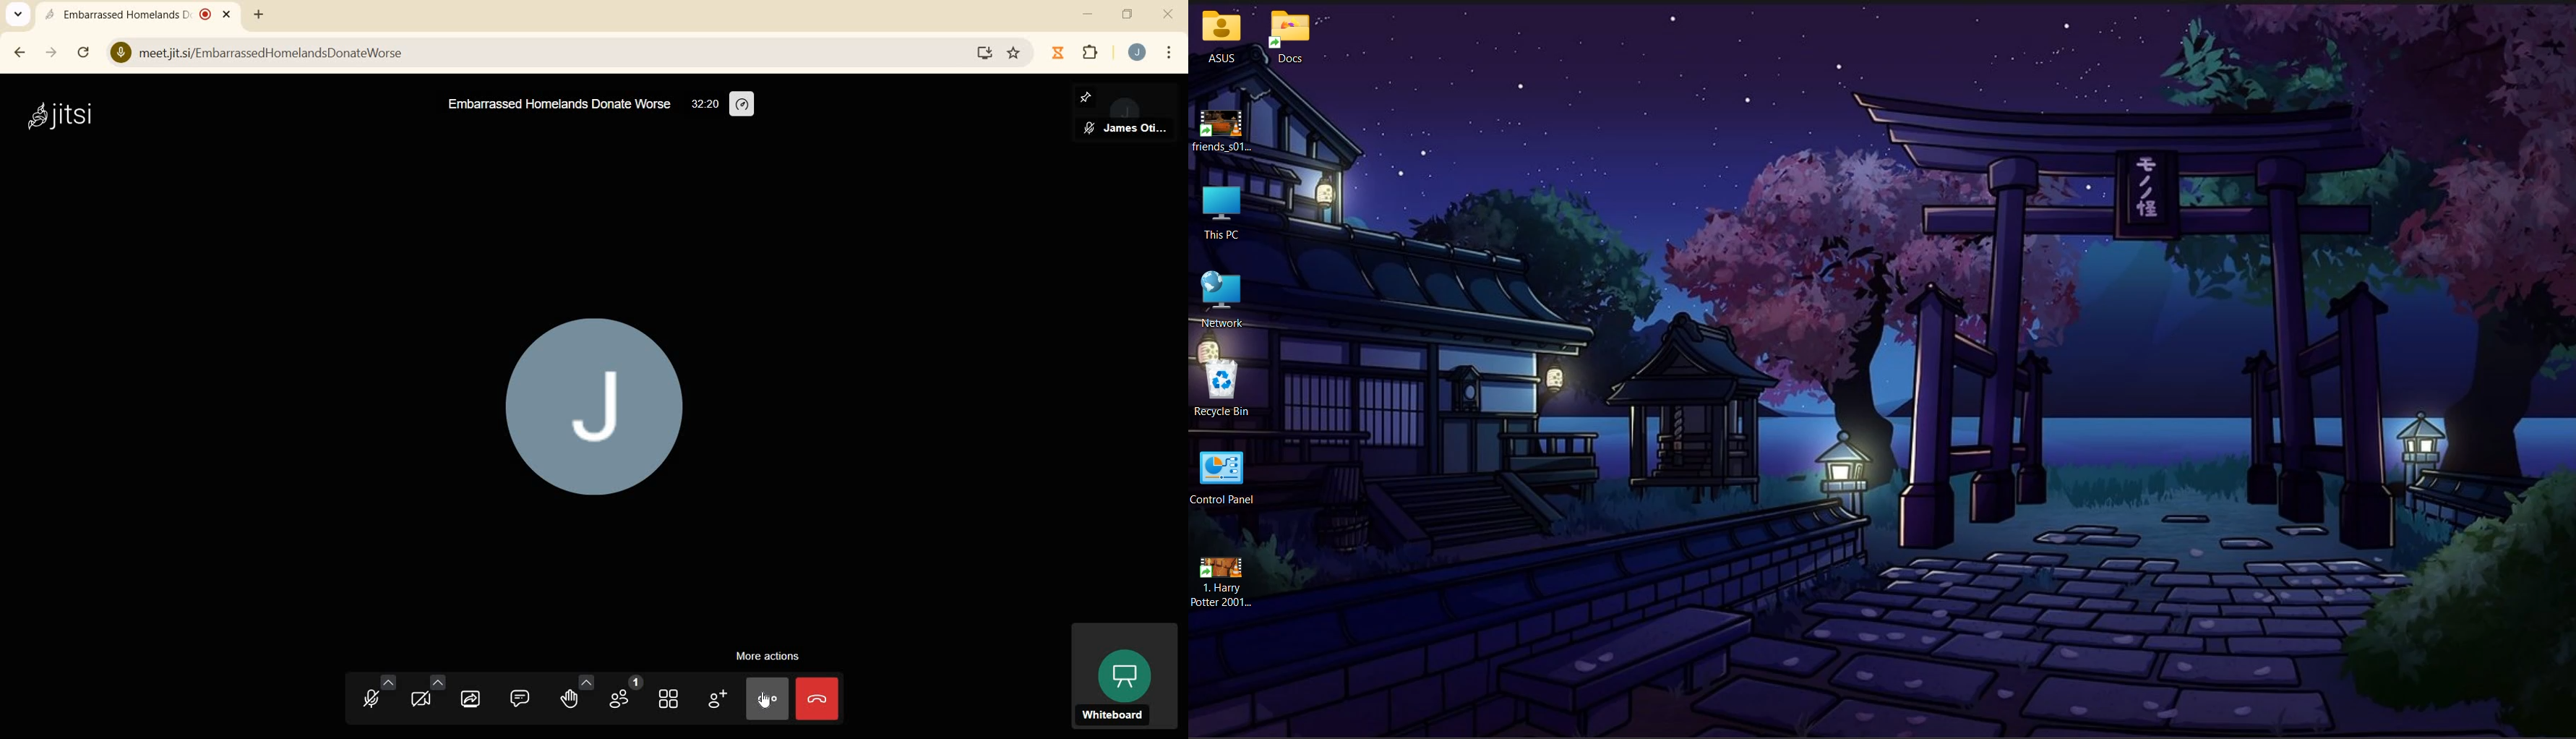 The width and height of the screenshot is (2576, 756). I want to click on whiteboard, so click(1123, 677).